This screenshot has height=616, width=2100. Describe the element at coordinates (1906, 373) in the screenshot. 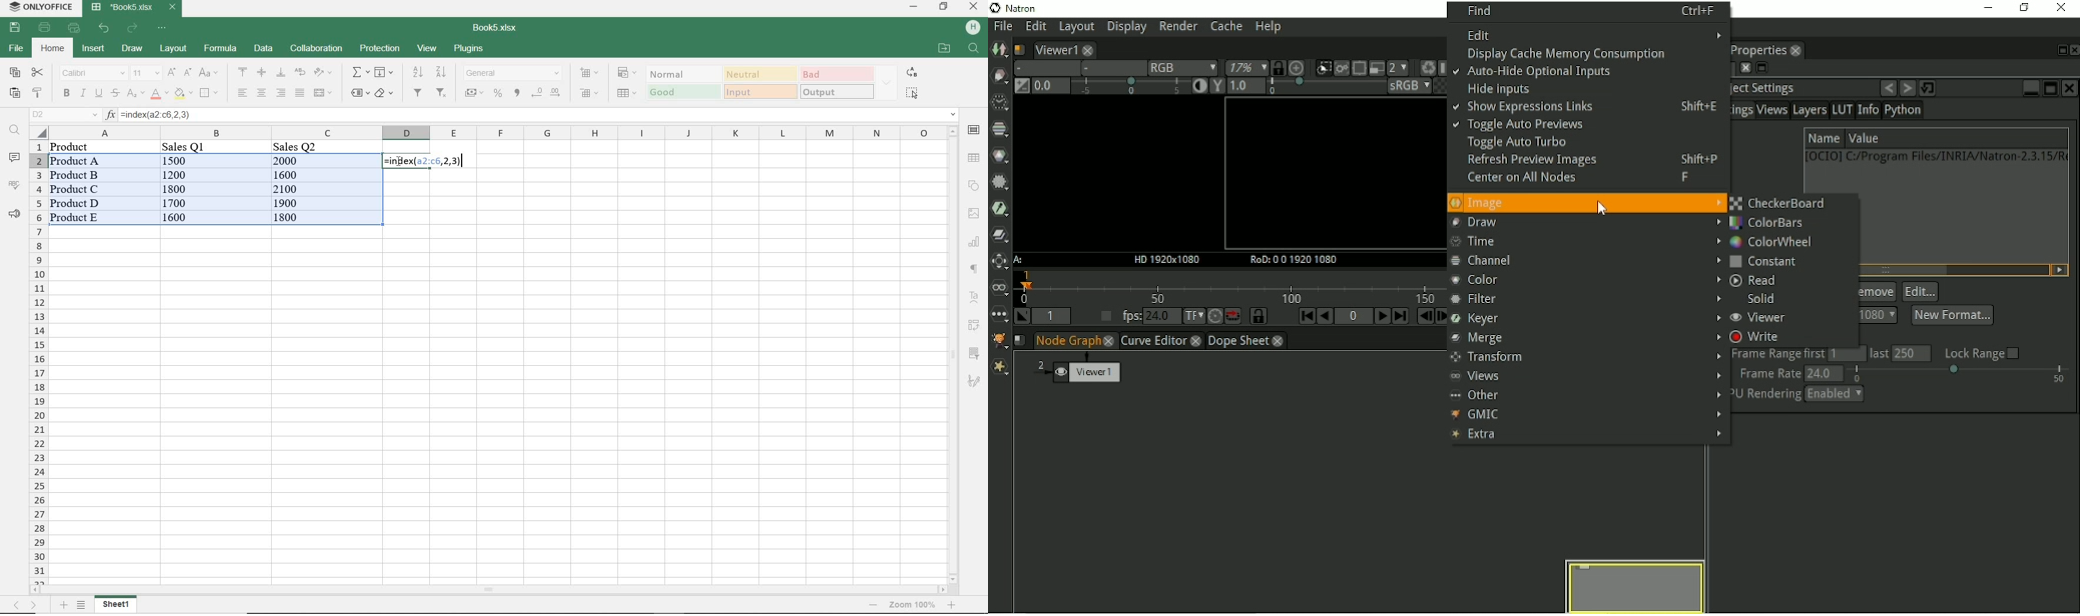

I see `frame rate` at that location.